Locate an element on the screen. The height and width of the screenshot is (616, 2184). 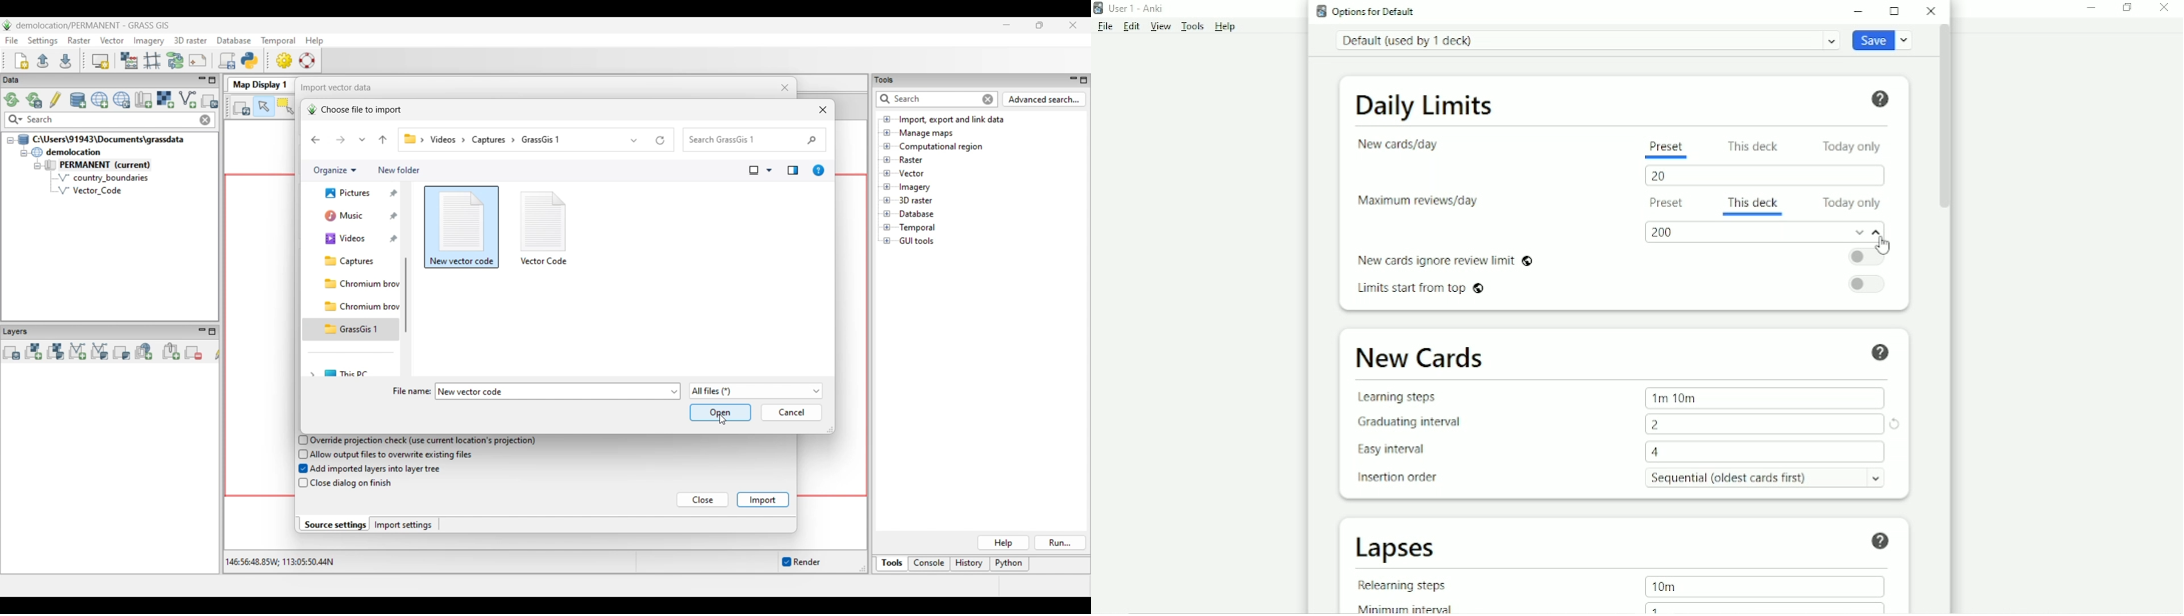
Toggle on/off is located at coordinates (1870, 257).